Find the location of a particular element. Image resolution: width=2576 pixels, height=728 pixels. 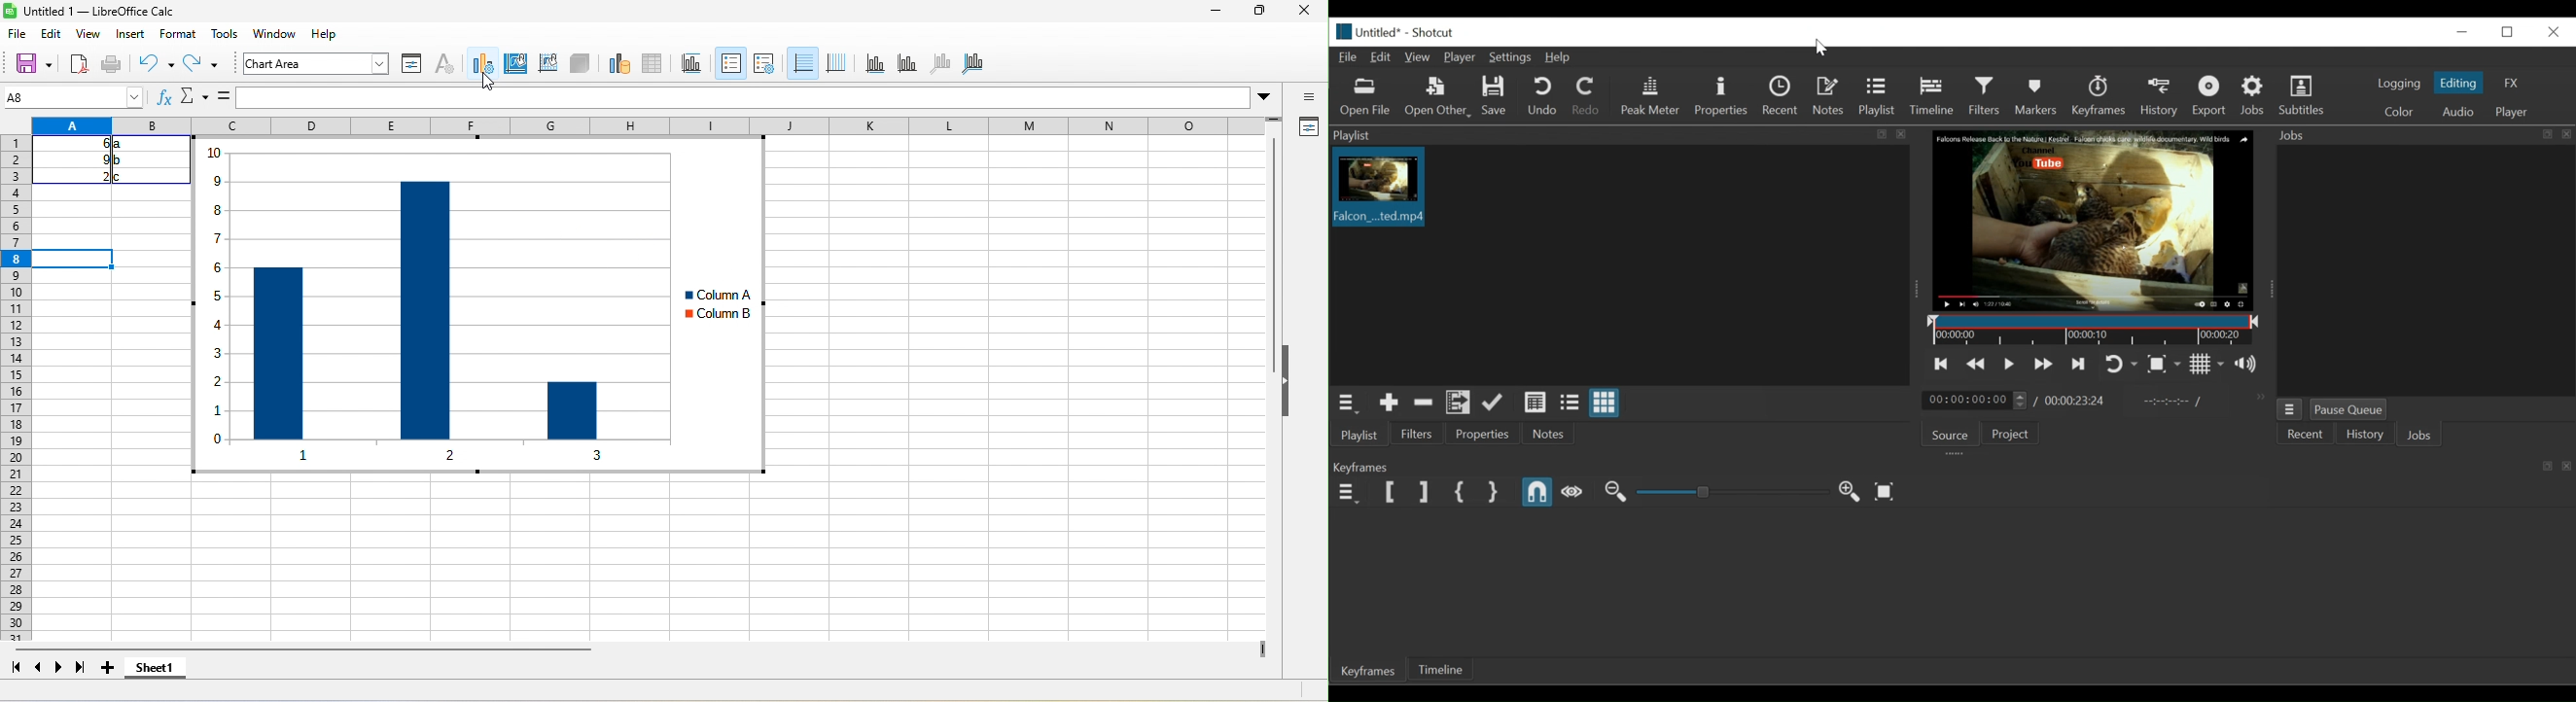

c is located at coordinates (124, 176).